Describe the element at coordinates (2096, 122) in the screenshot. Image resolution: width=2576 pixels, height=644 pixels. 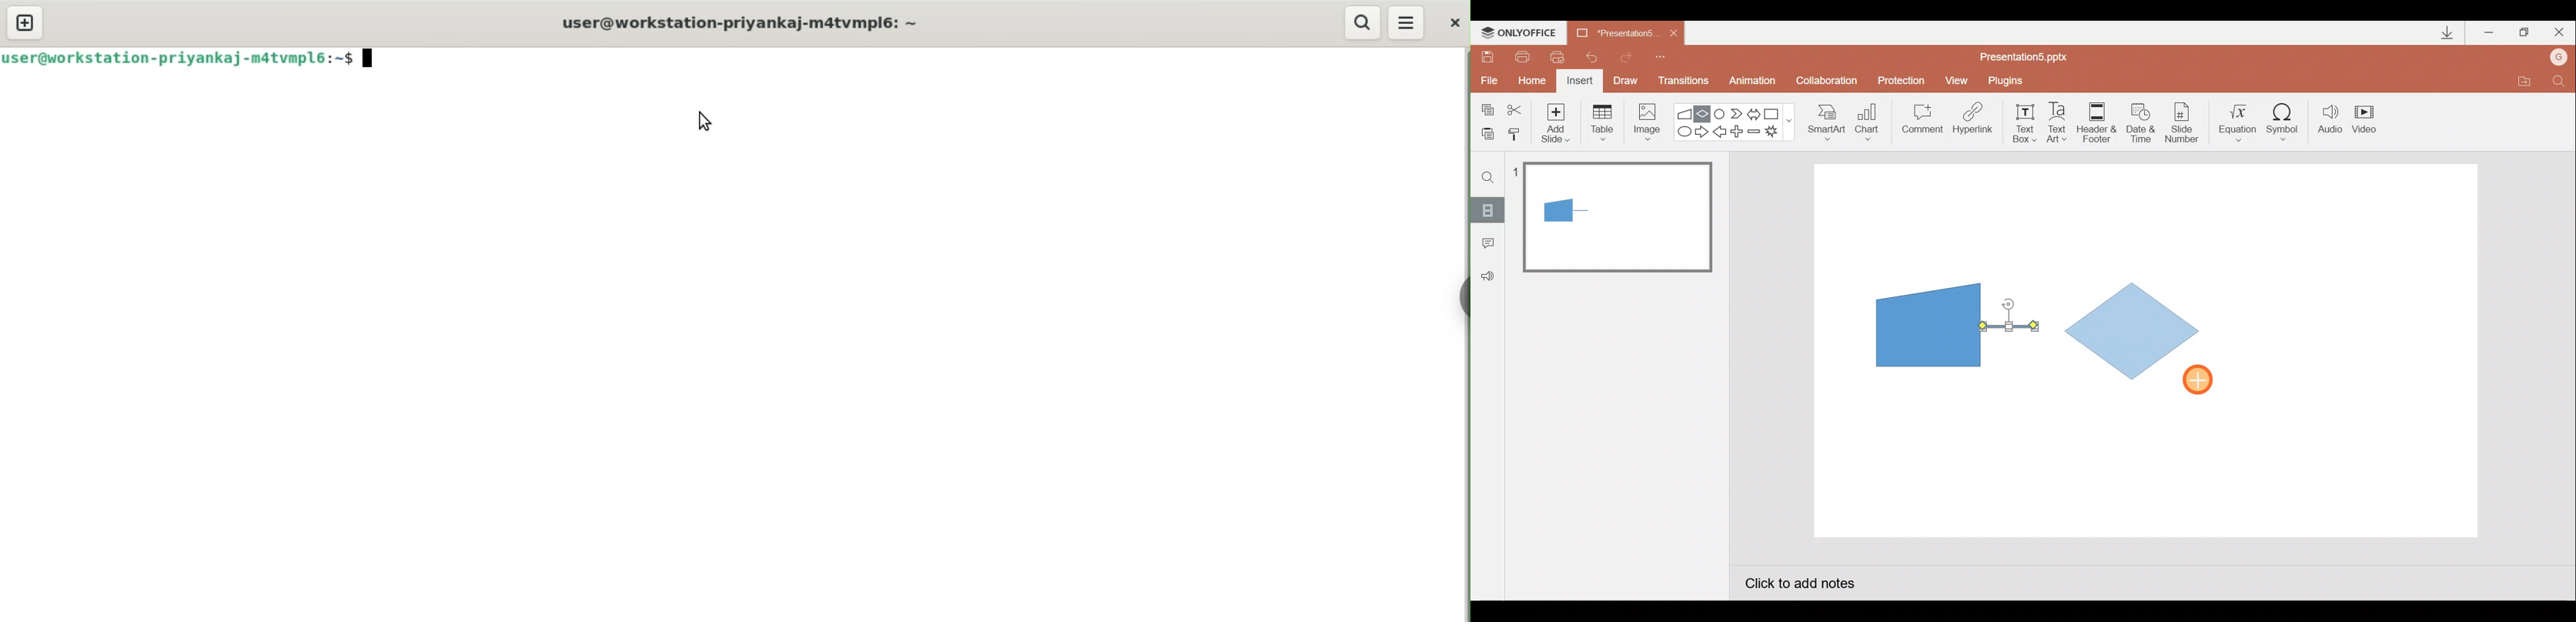
I see `Header & footer` at that location.